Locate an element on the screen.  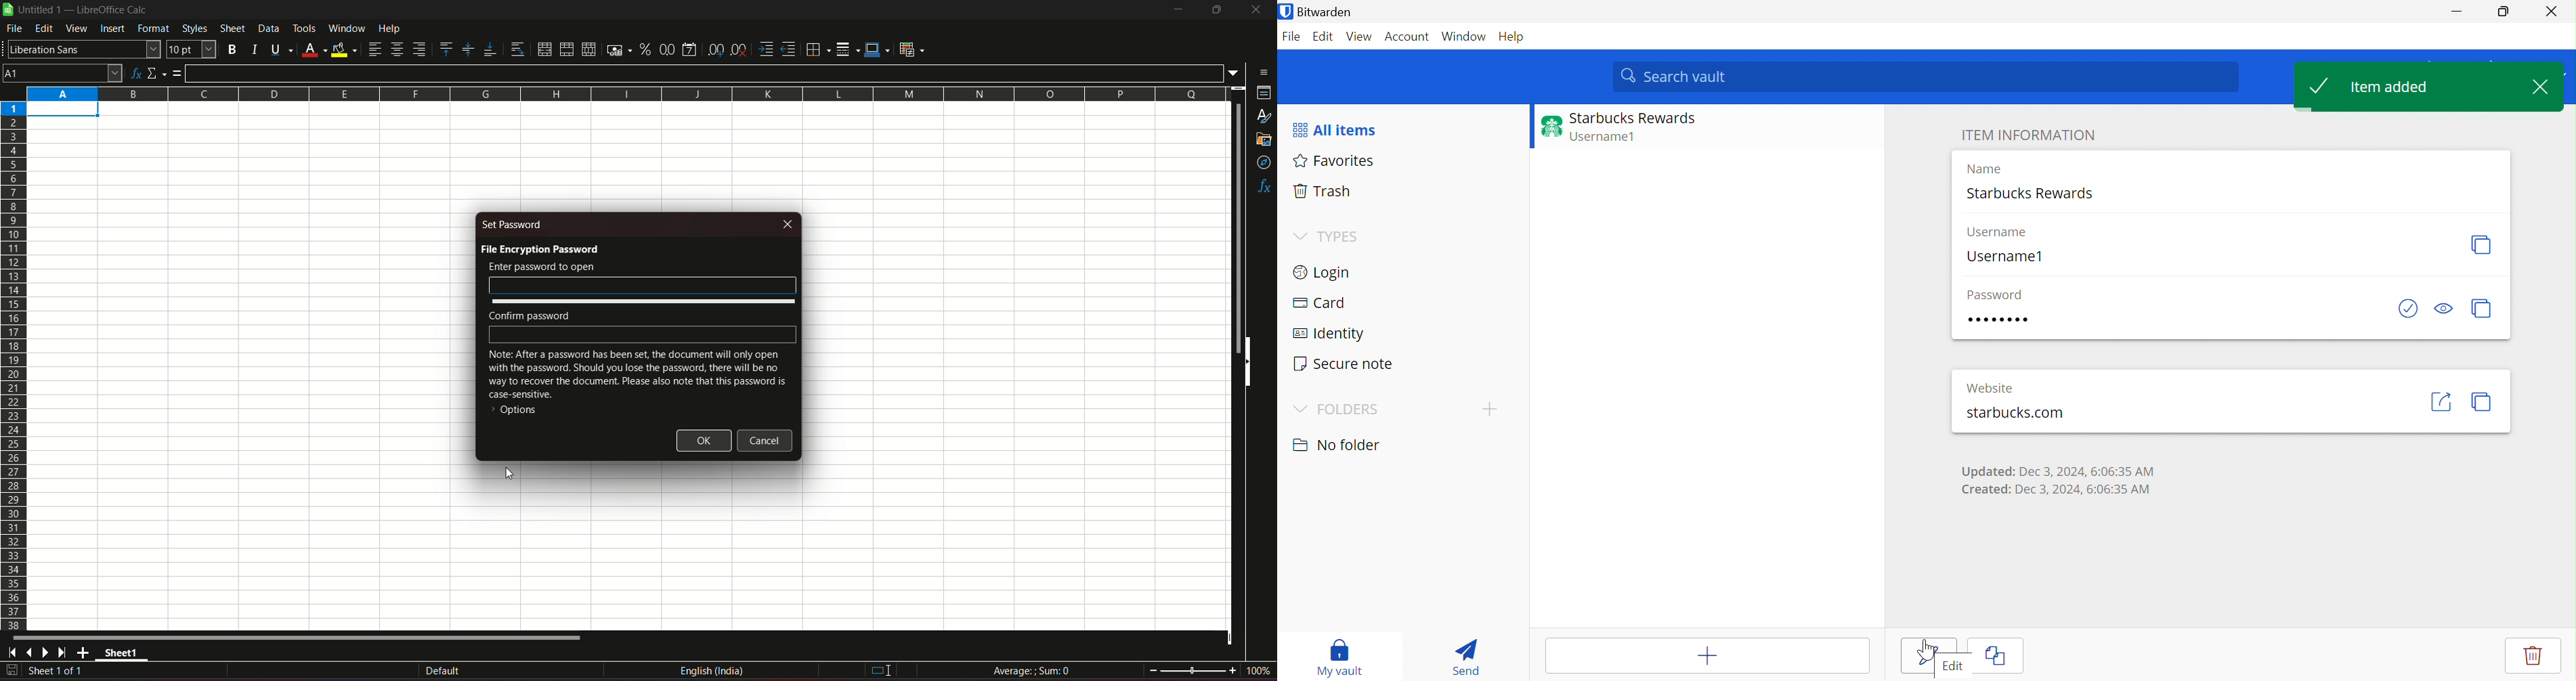
border color is located at coordinates (878, 51).